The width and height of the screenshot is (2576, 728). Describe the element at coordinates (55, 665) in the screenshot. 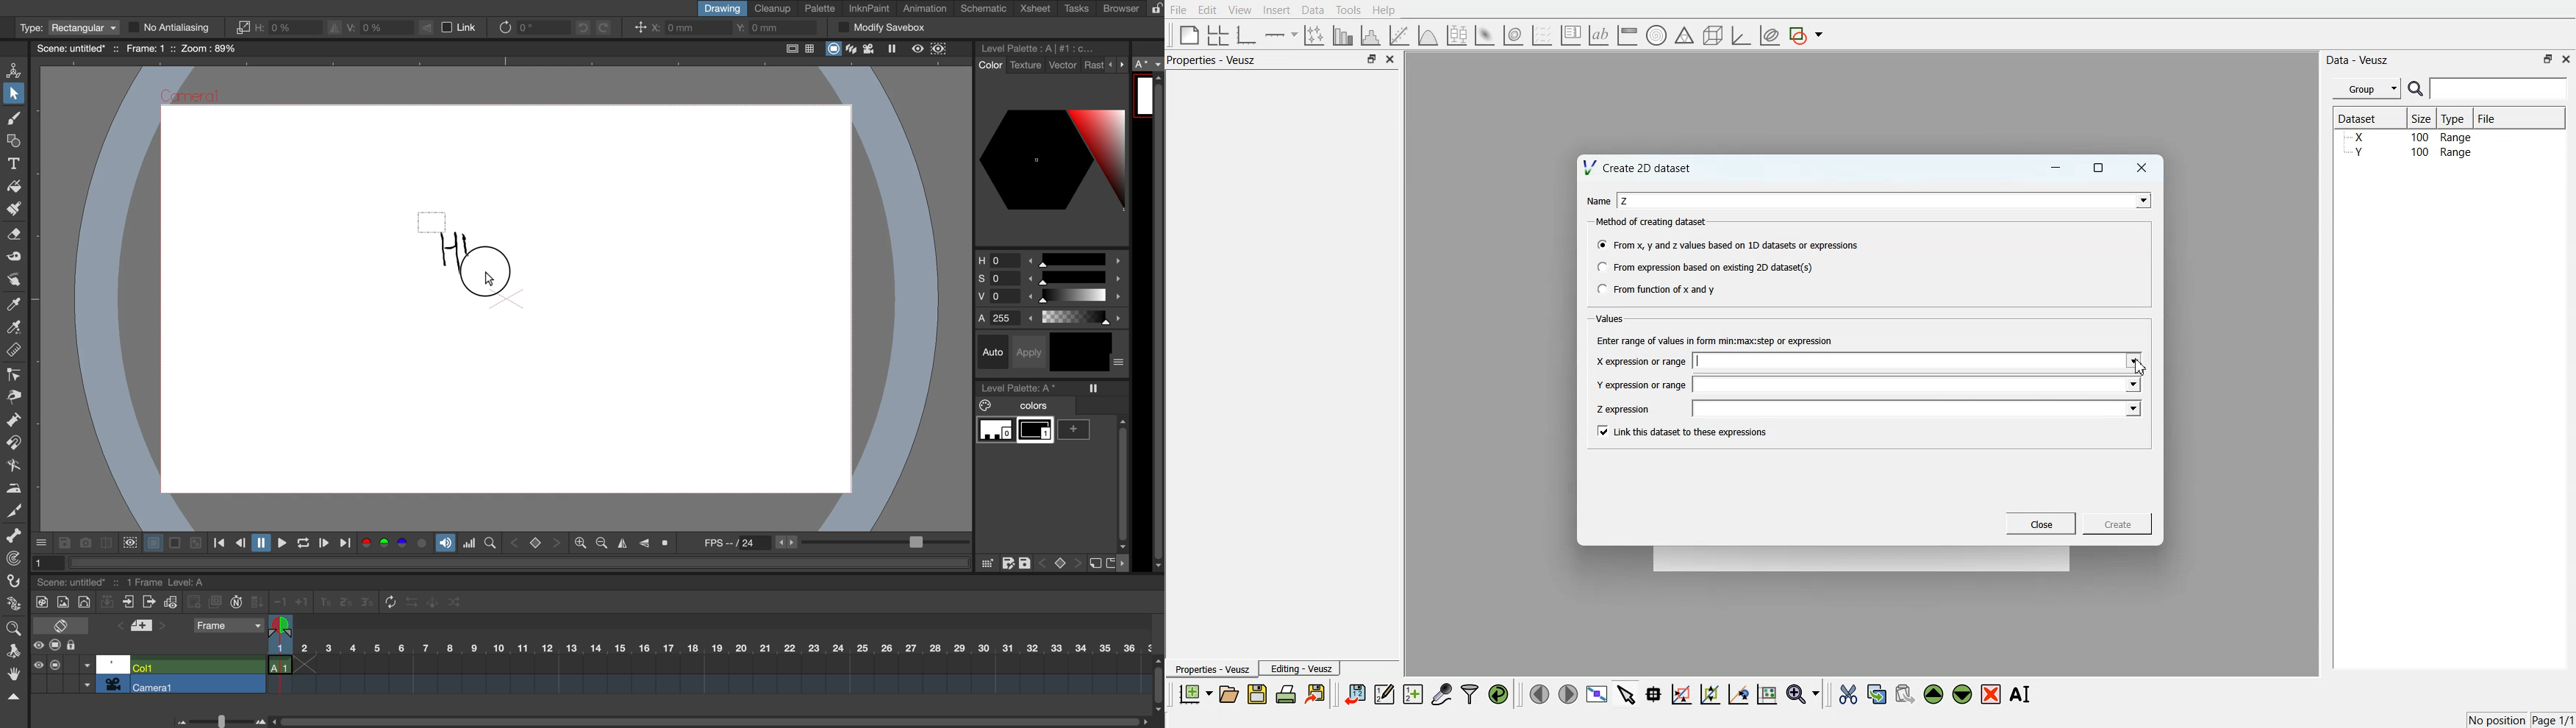

I see `camera stand visibility toggle all` at that location.